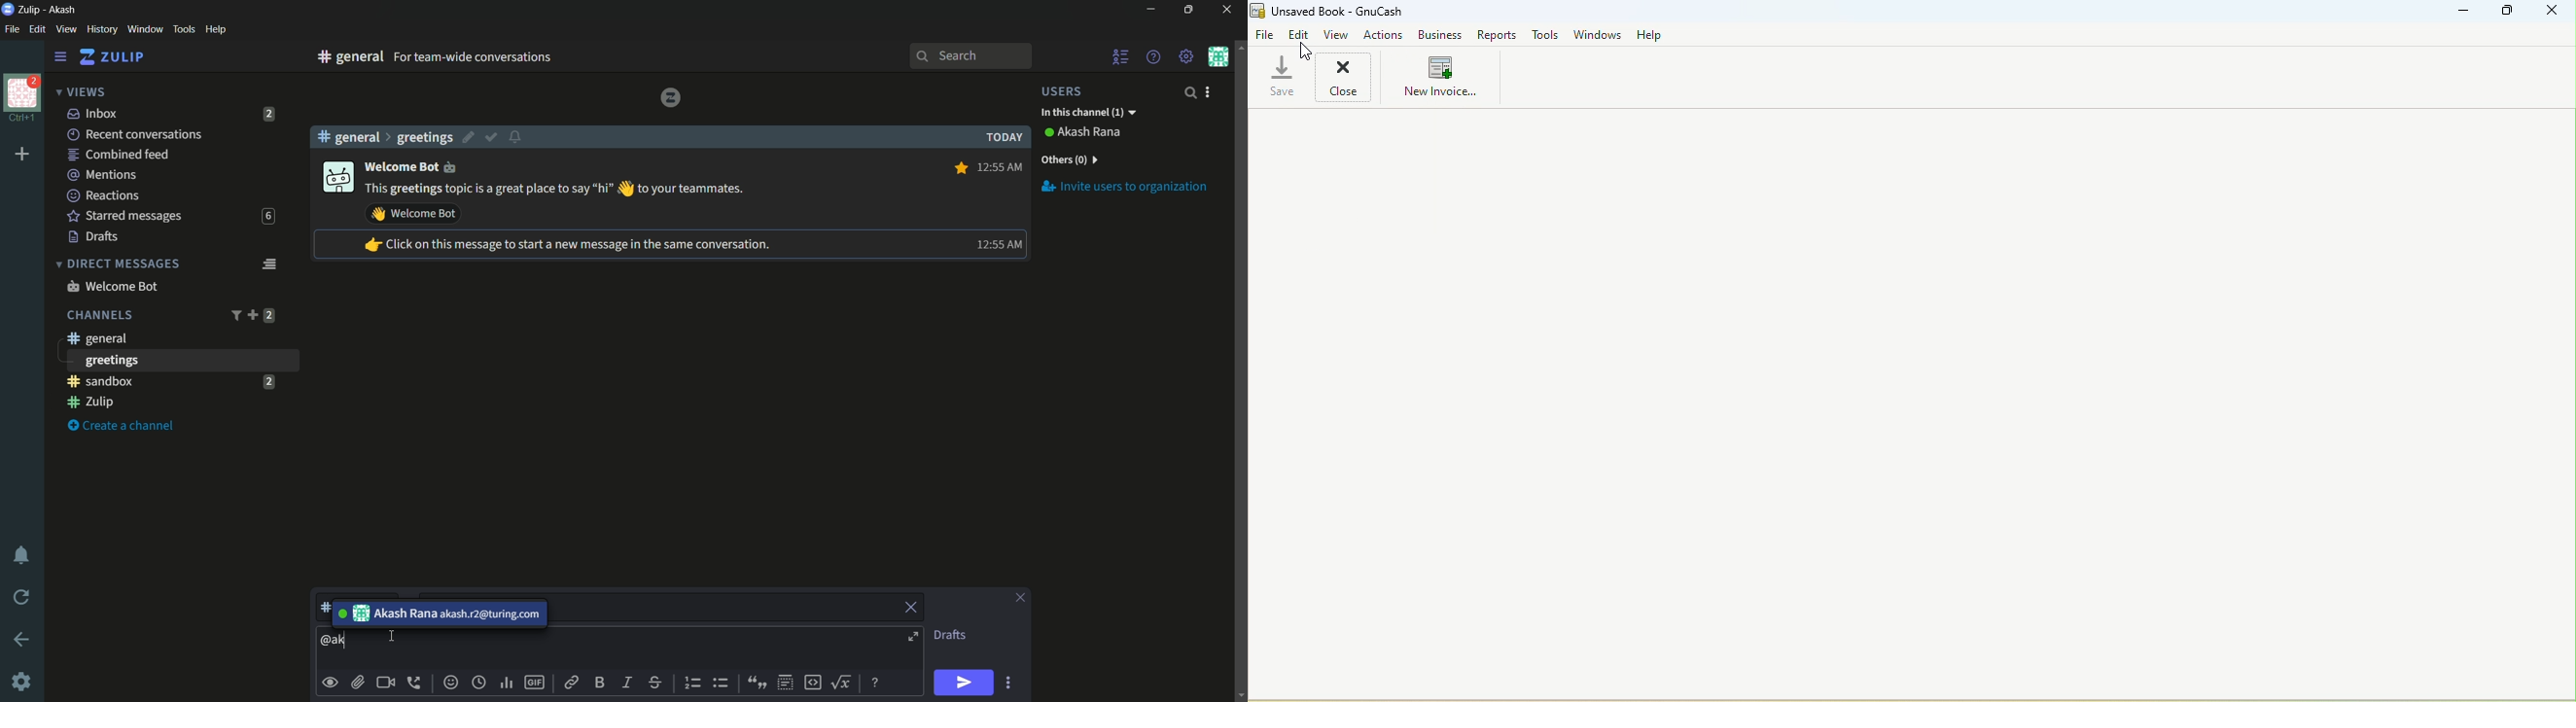  Describe the element at coordinates (417, 166) in the screenshot. I see `welcome bot` at that location.